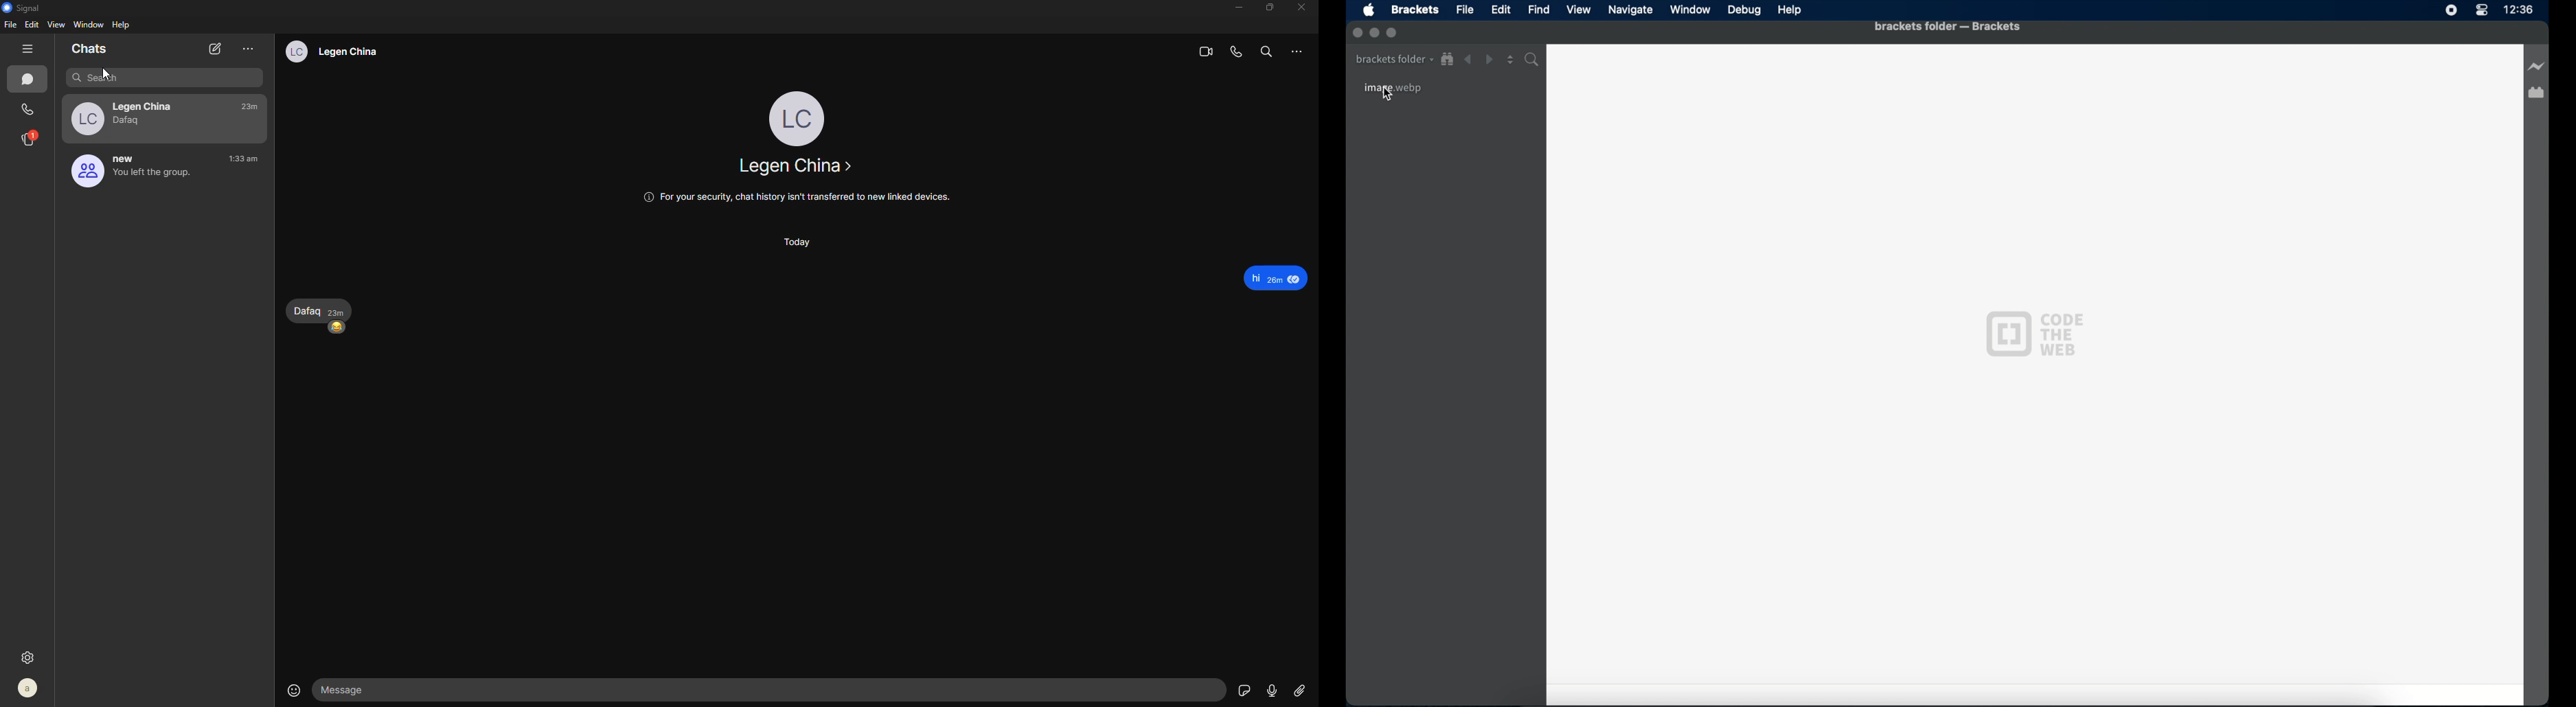 The height and width of the screenshot is (728, 2576). I want to click on view, so click(56, 24).